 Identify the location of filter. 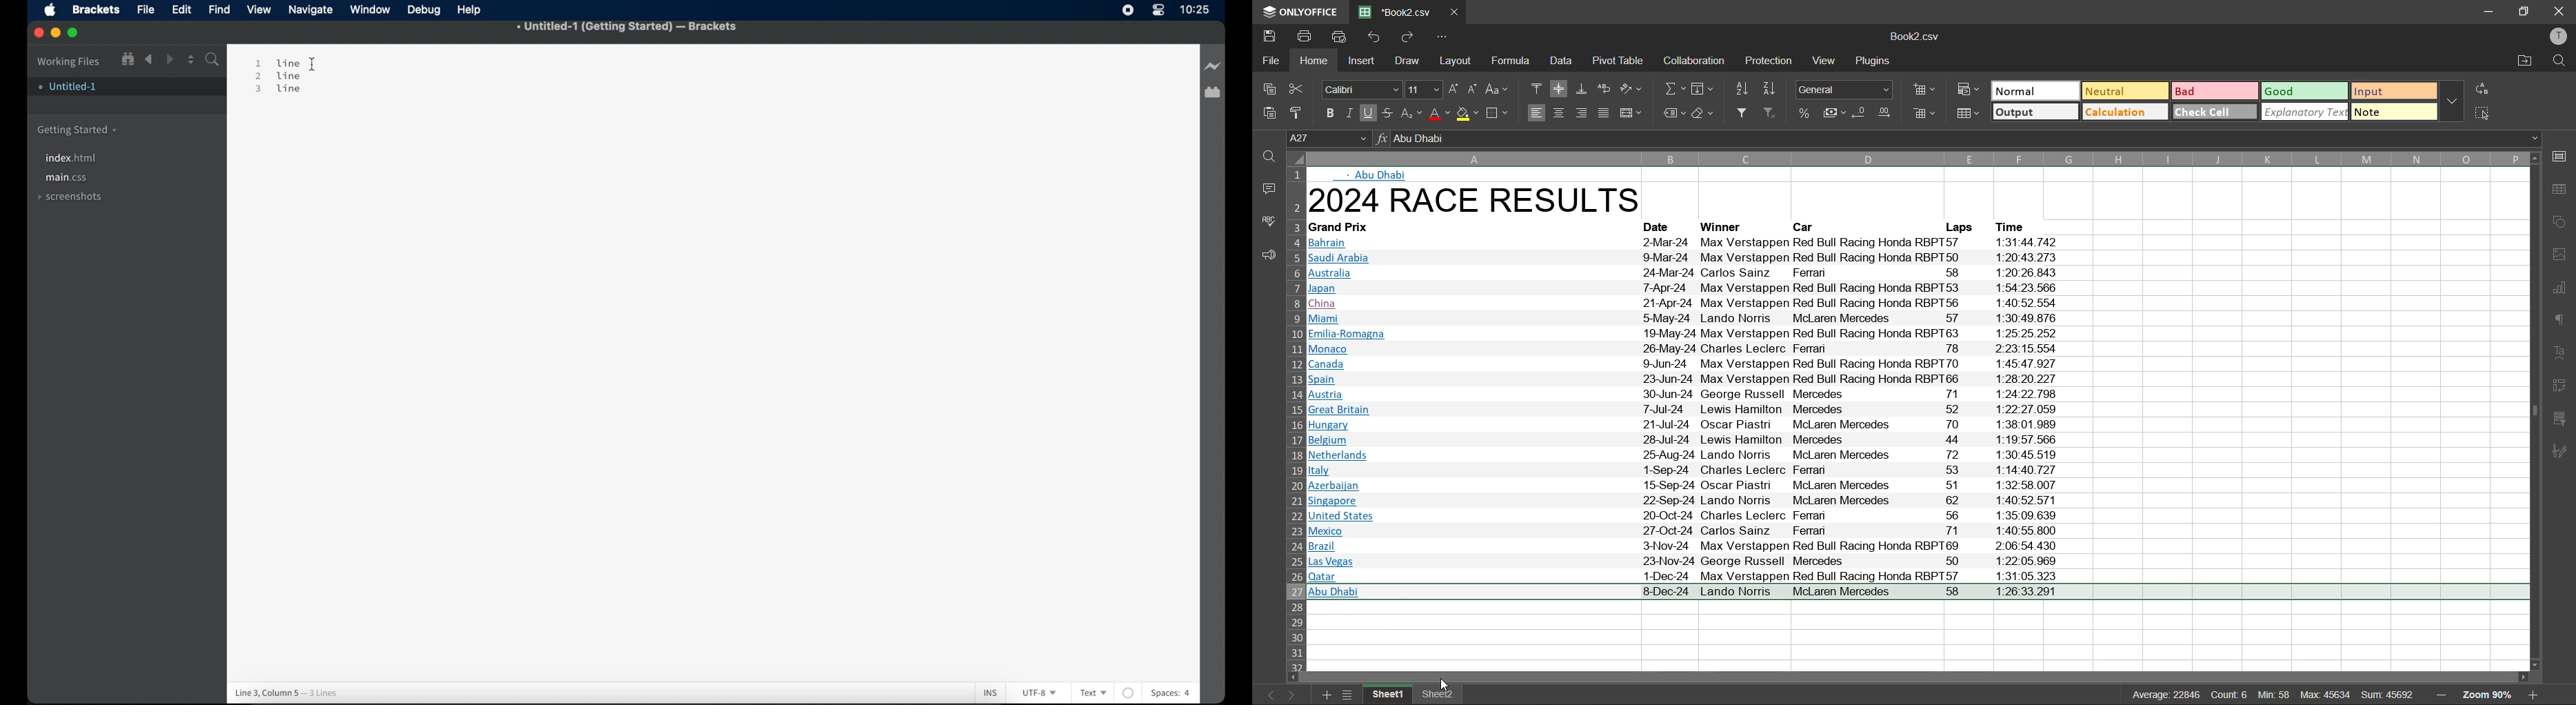
(1746, 114).